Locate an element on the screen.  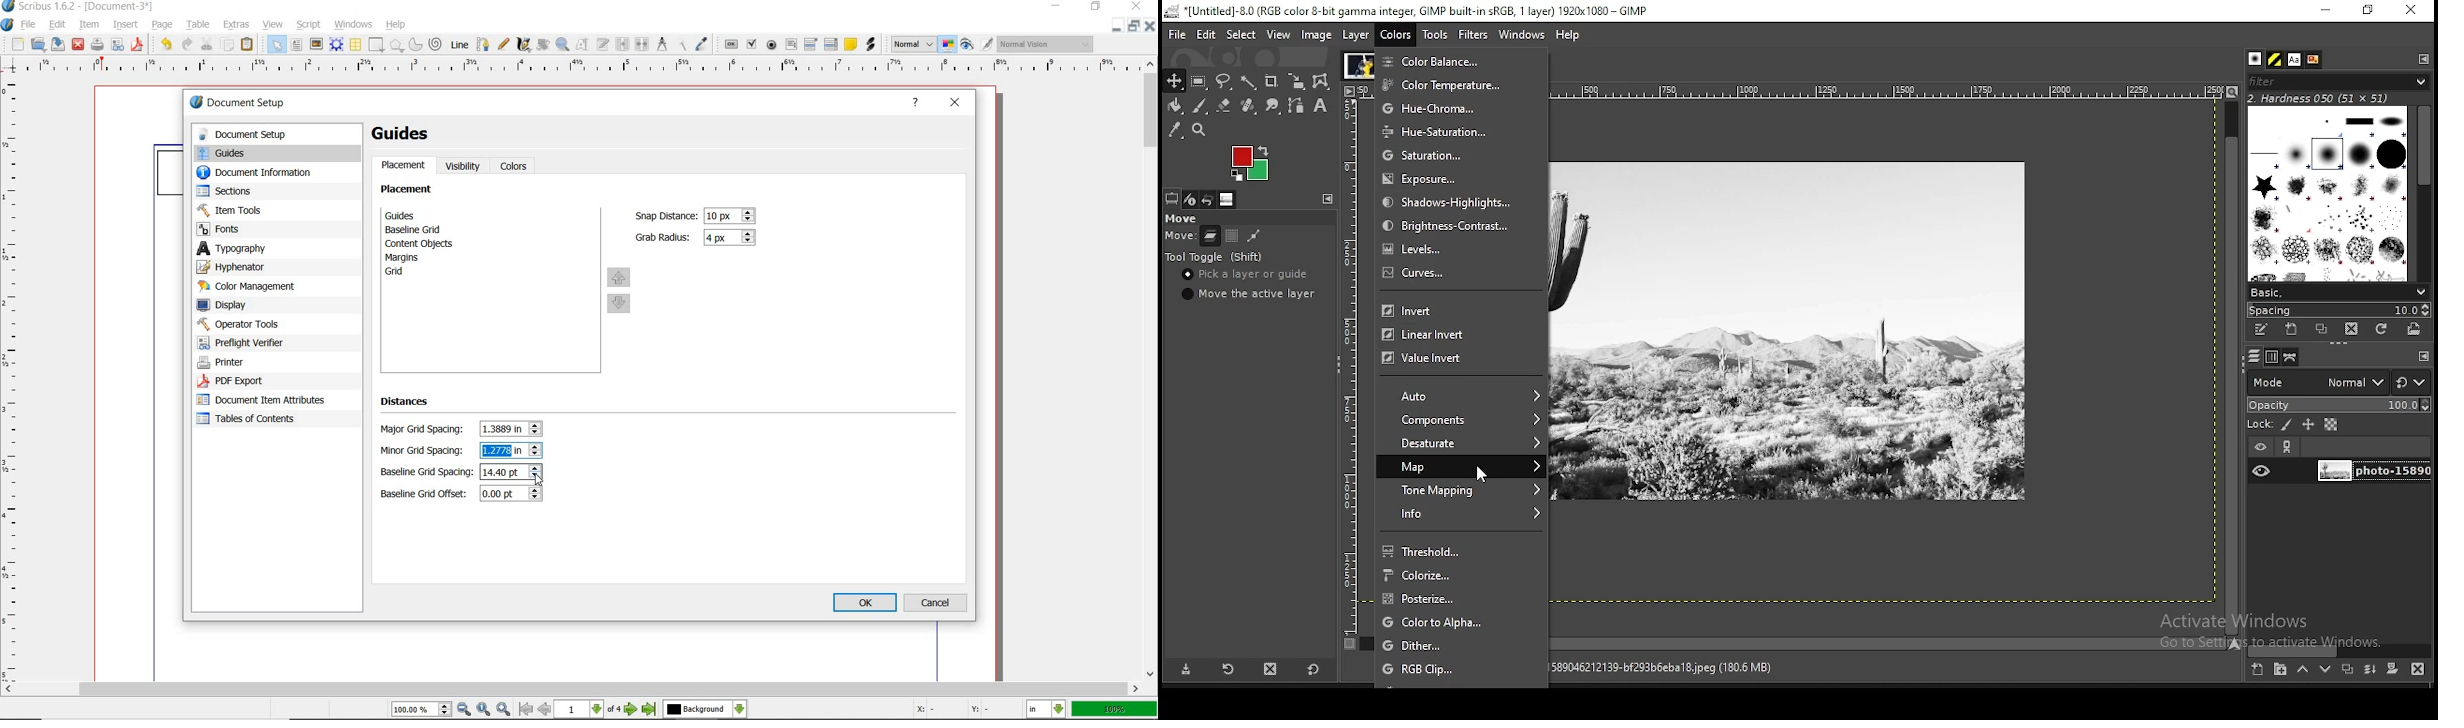
cancel is located at coordinates (937, 603).